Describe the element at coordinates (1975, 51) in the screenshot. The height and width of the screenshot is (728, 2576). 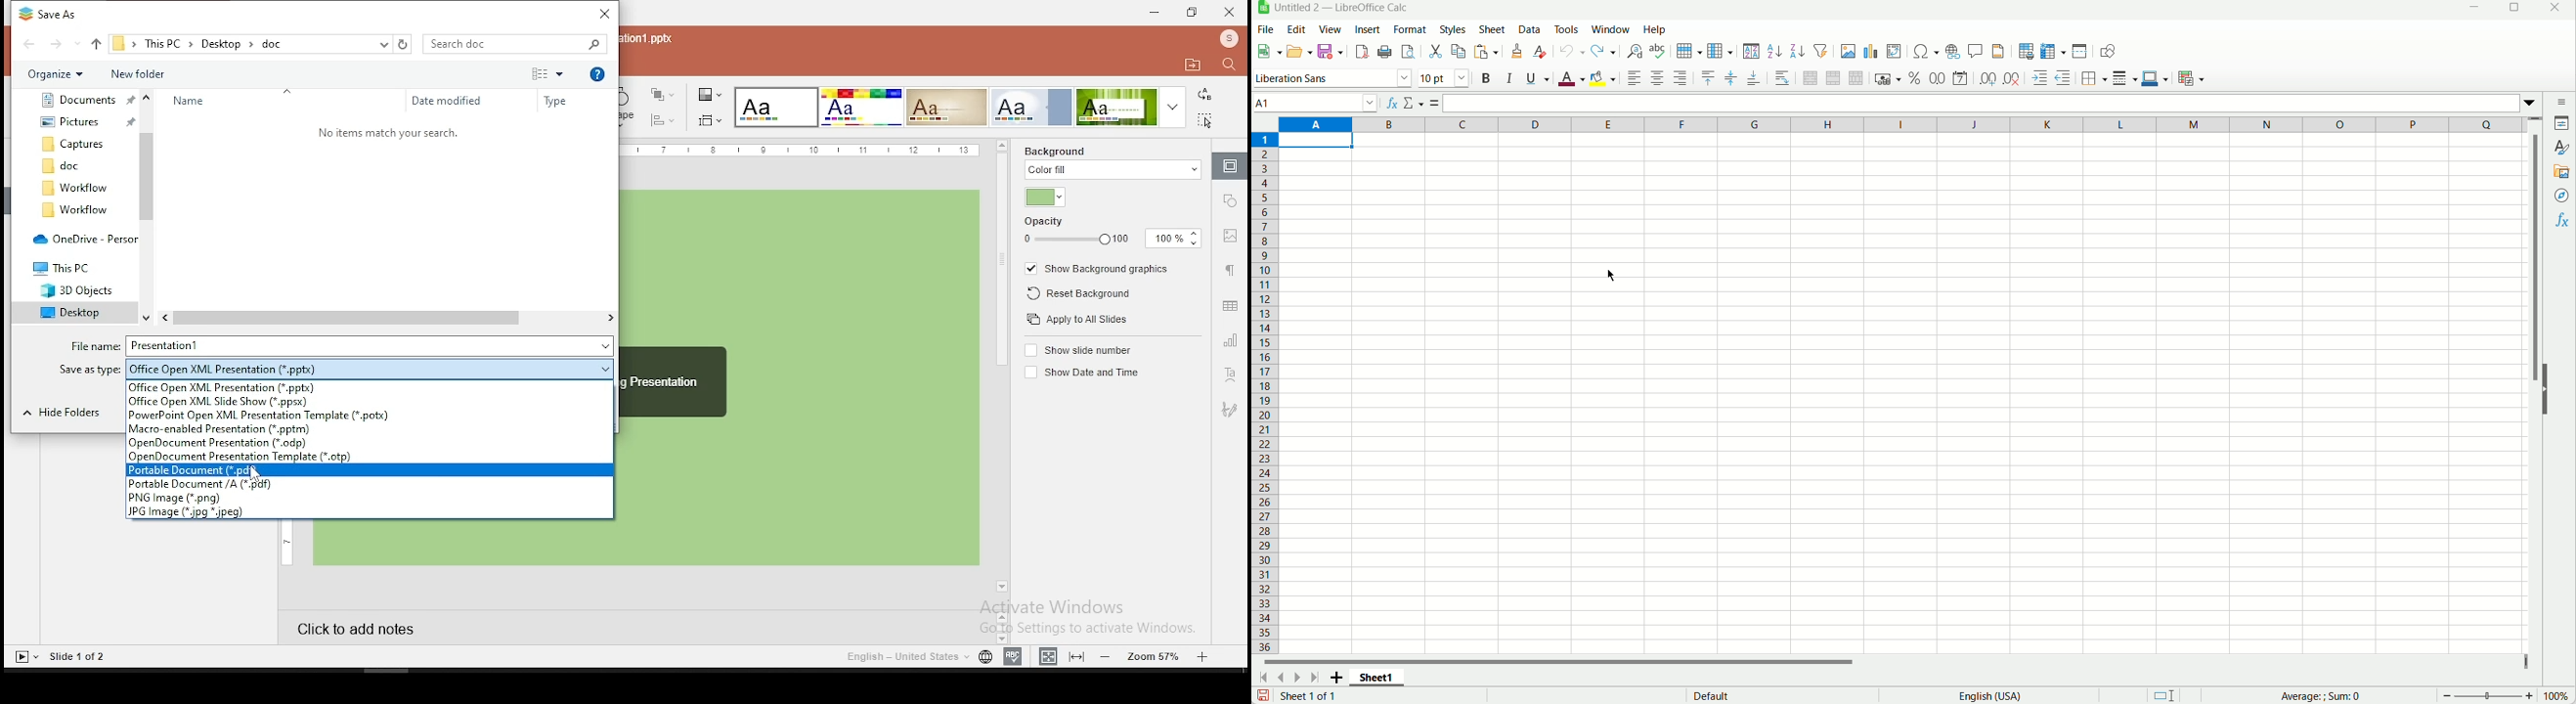
I see `Insert comment` at that location.